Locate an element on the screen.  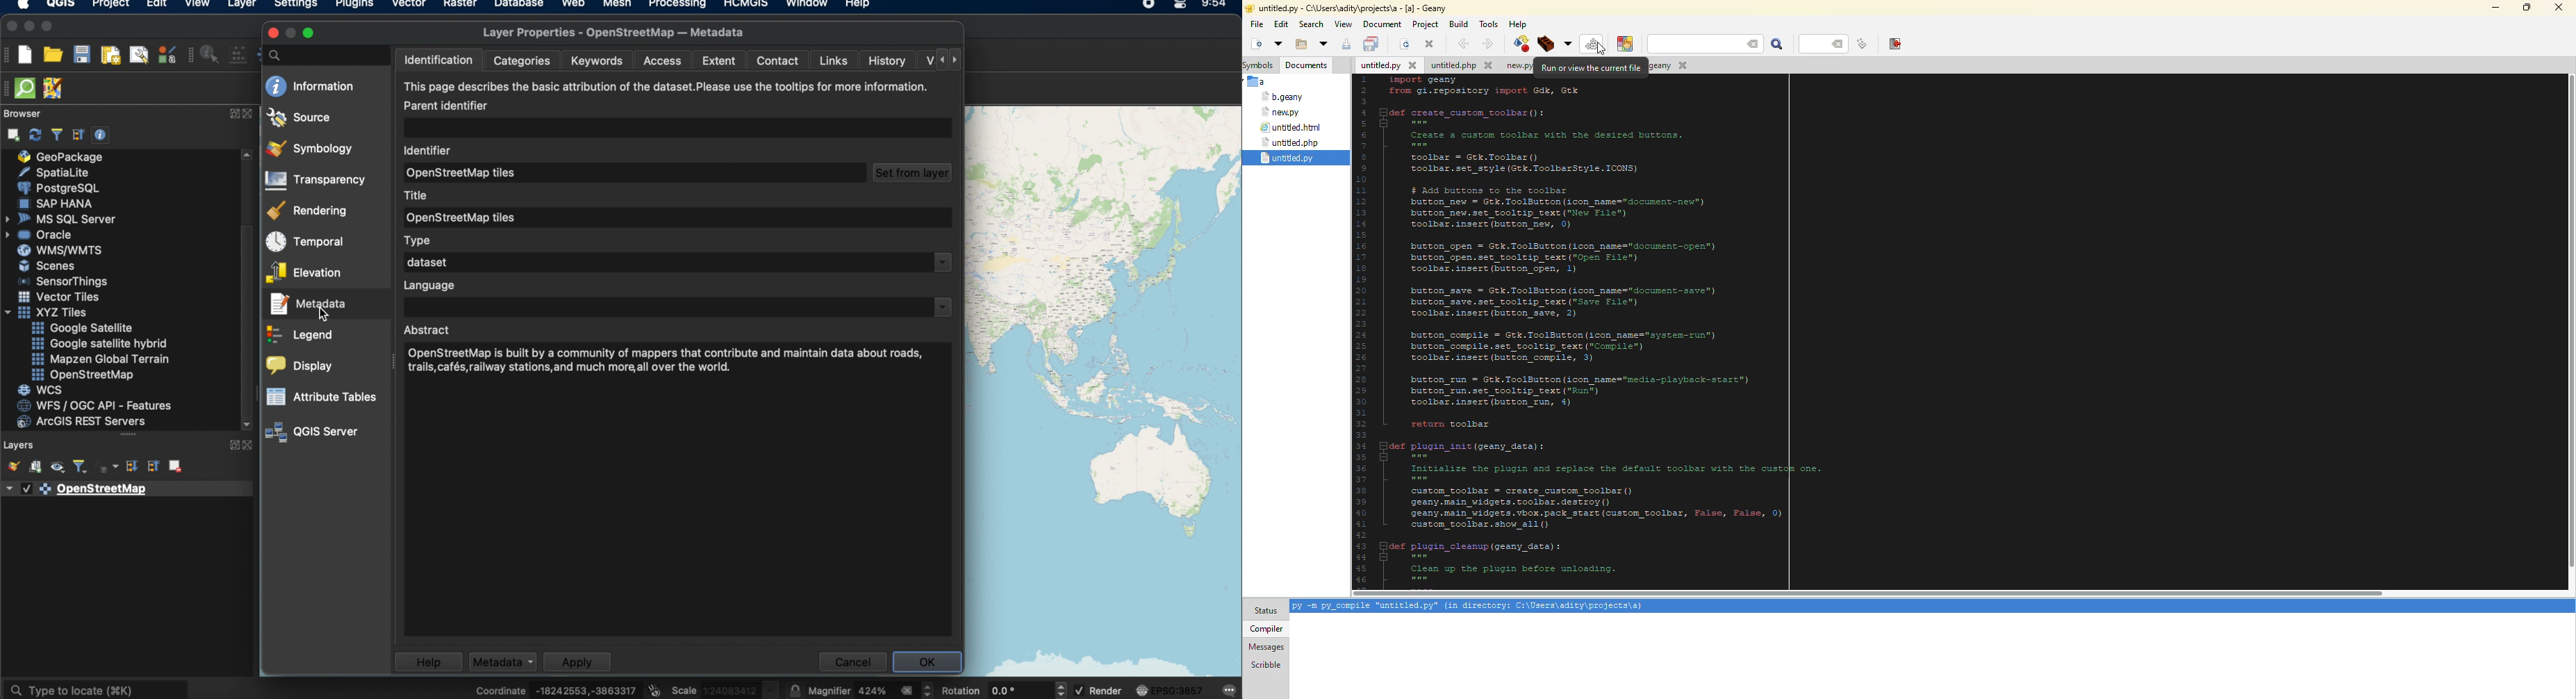
line number is located at coordinates (1864, 43).